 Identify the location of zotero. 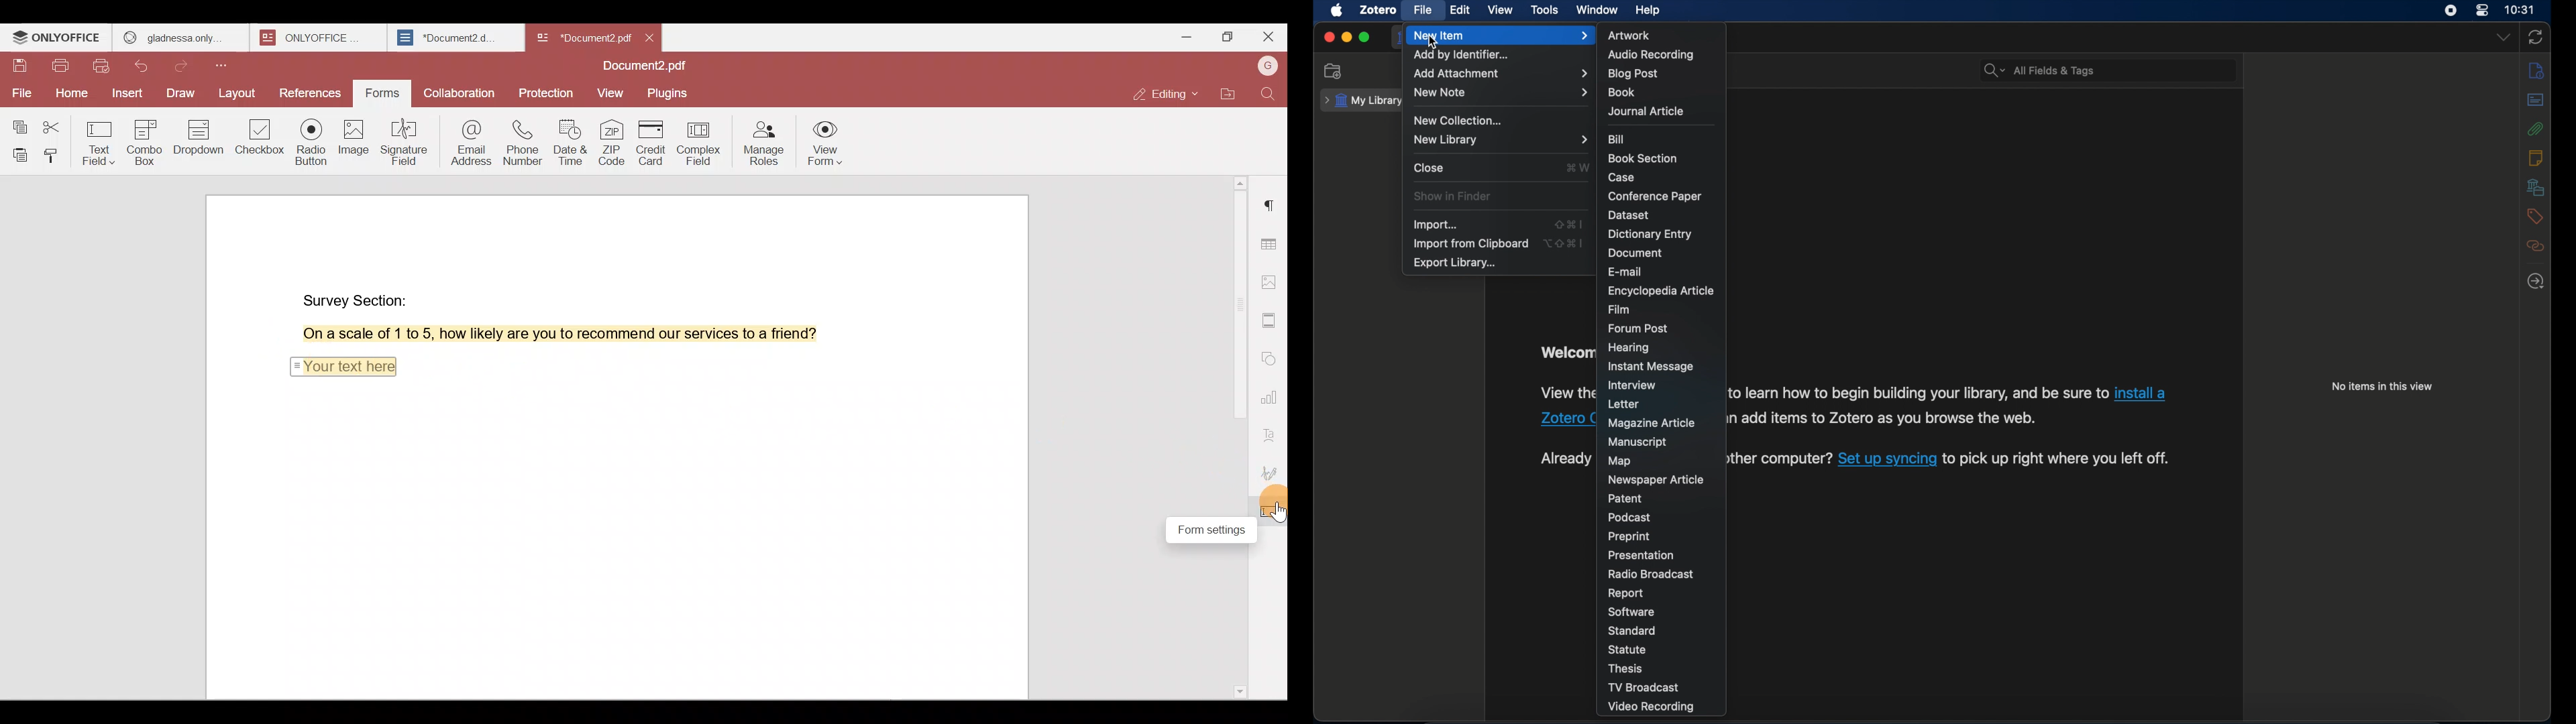
(1379, 10).